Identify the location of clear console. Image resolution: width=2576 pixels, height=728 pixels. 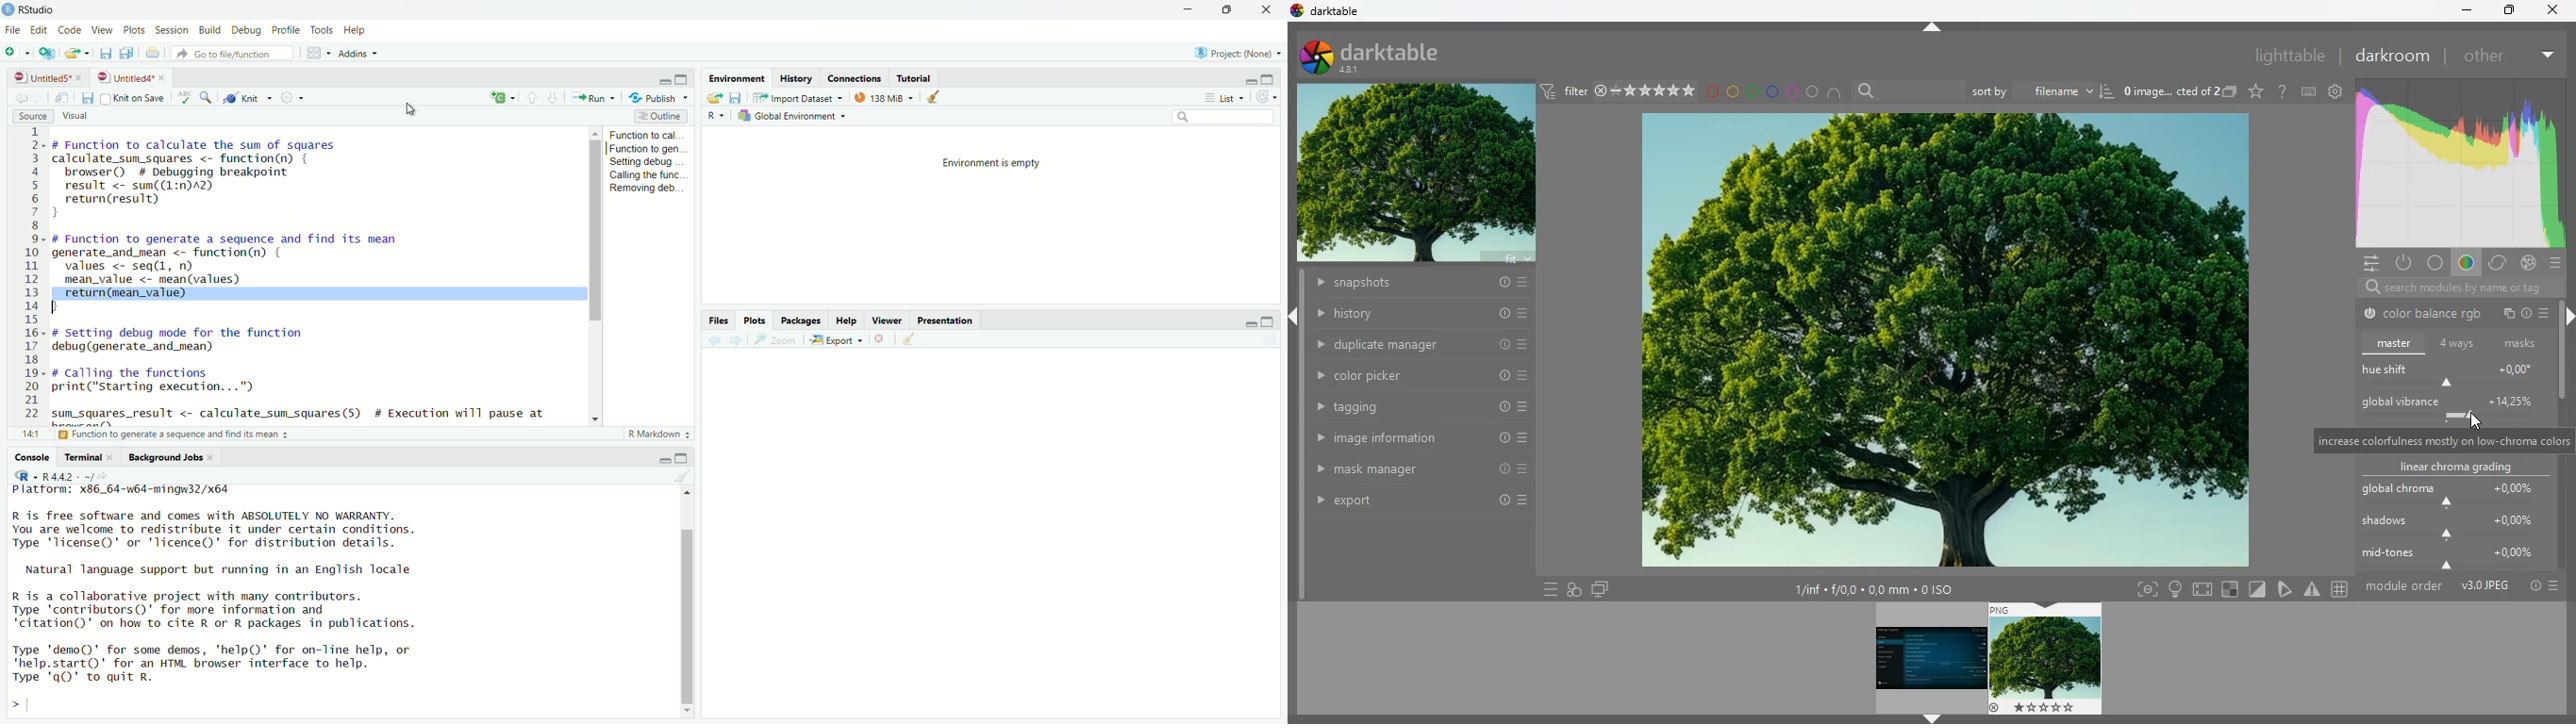
(684, 475).